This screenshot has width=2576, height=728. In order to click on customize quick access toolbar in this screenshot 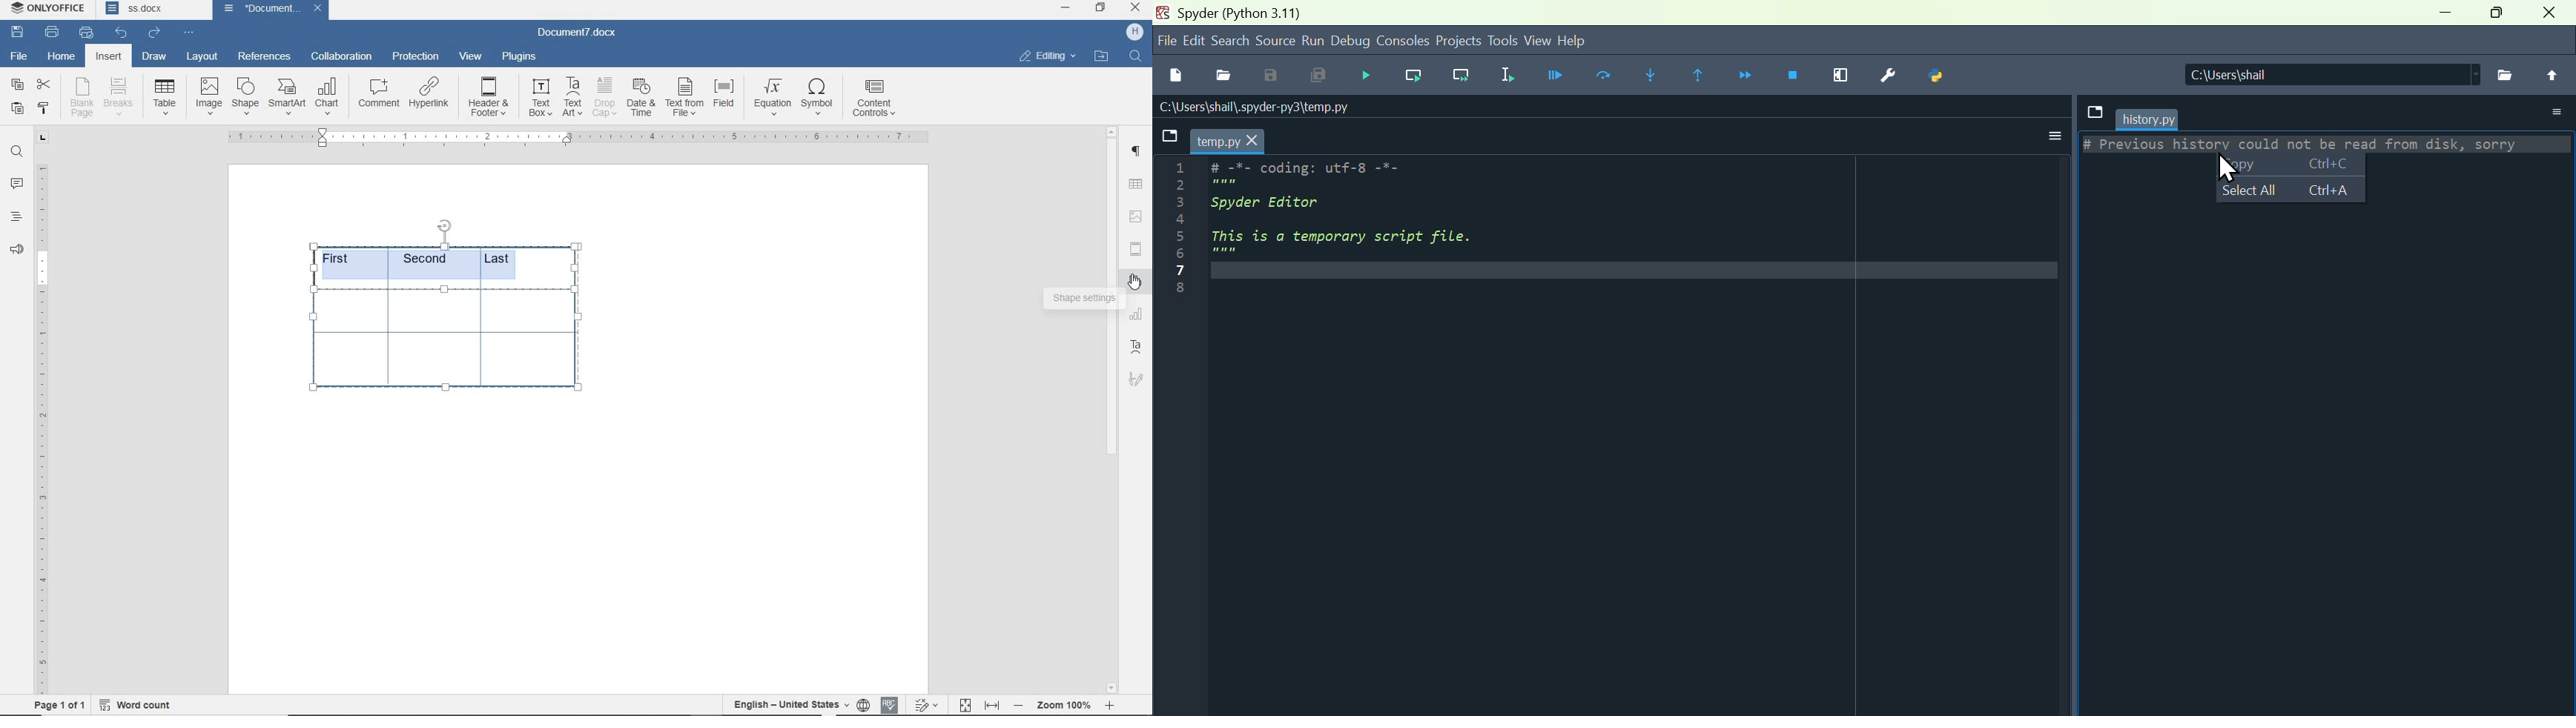, I will do `click(188, 33)`.